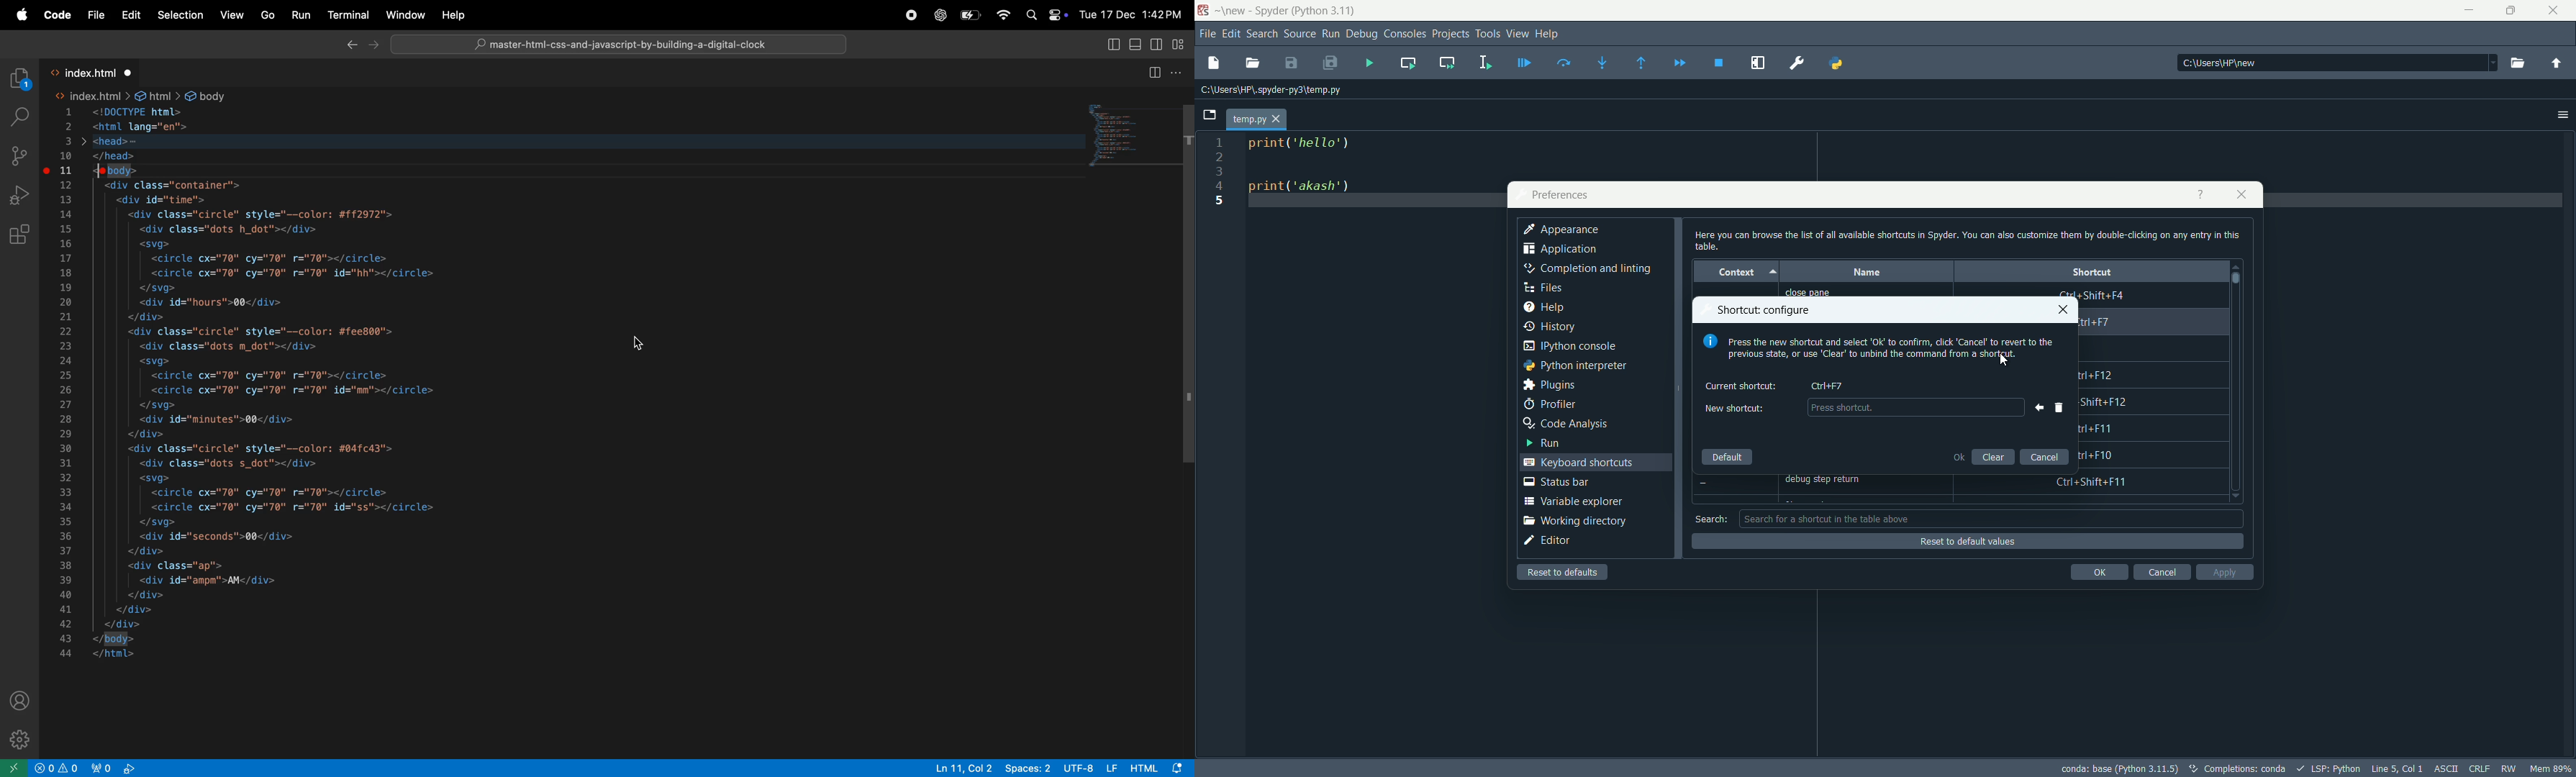  I want to click on profiler, so click(1549, 404).